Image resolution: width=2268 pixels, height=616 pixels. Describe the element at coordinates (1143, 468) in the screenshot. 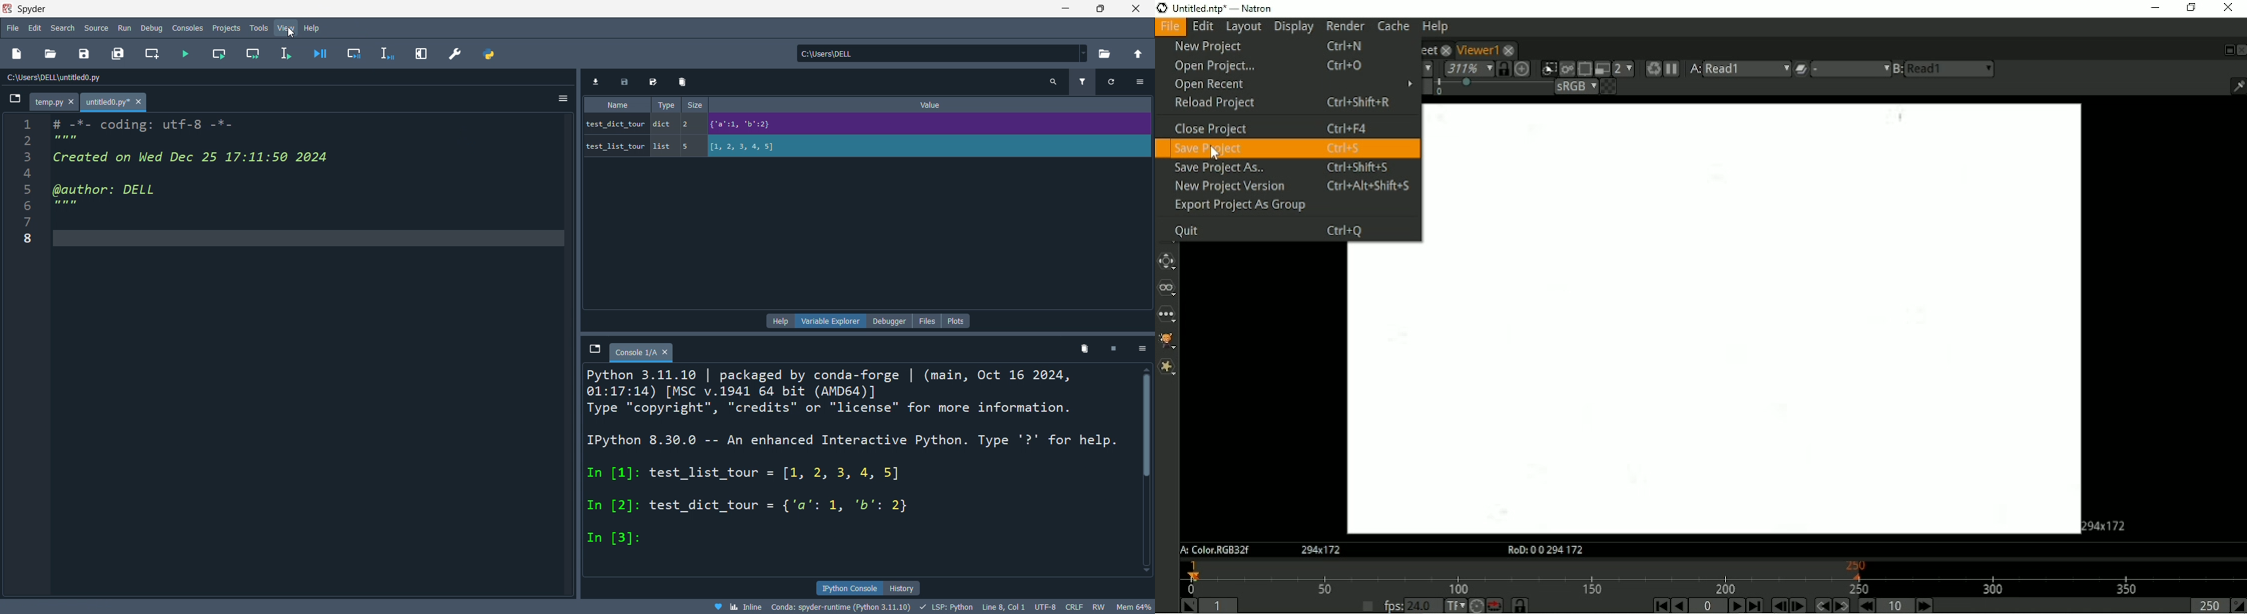

I see `scroll bar` at that location.